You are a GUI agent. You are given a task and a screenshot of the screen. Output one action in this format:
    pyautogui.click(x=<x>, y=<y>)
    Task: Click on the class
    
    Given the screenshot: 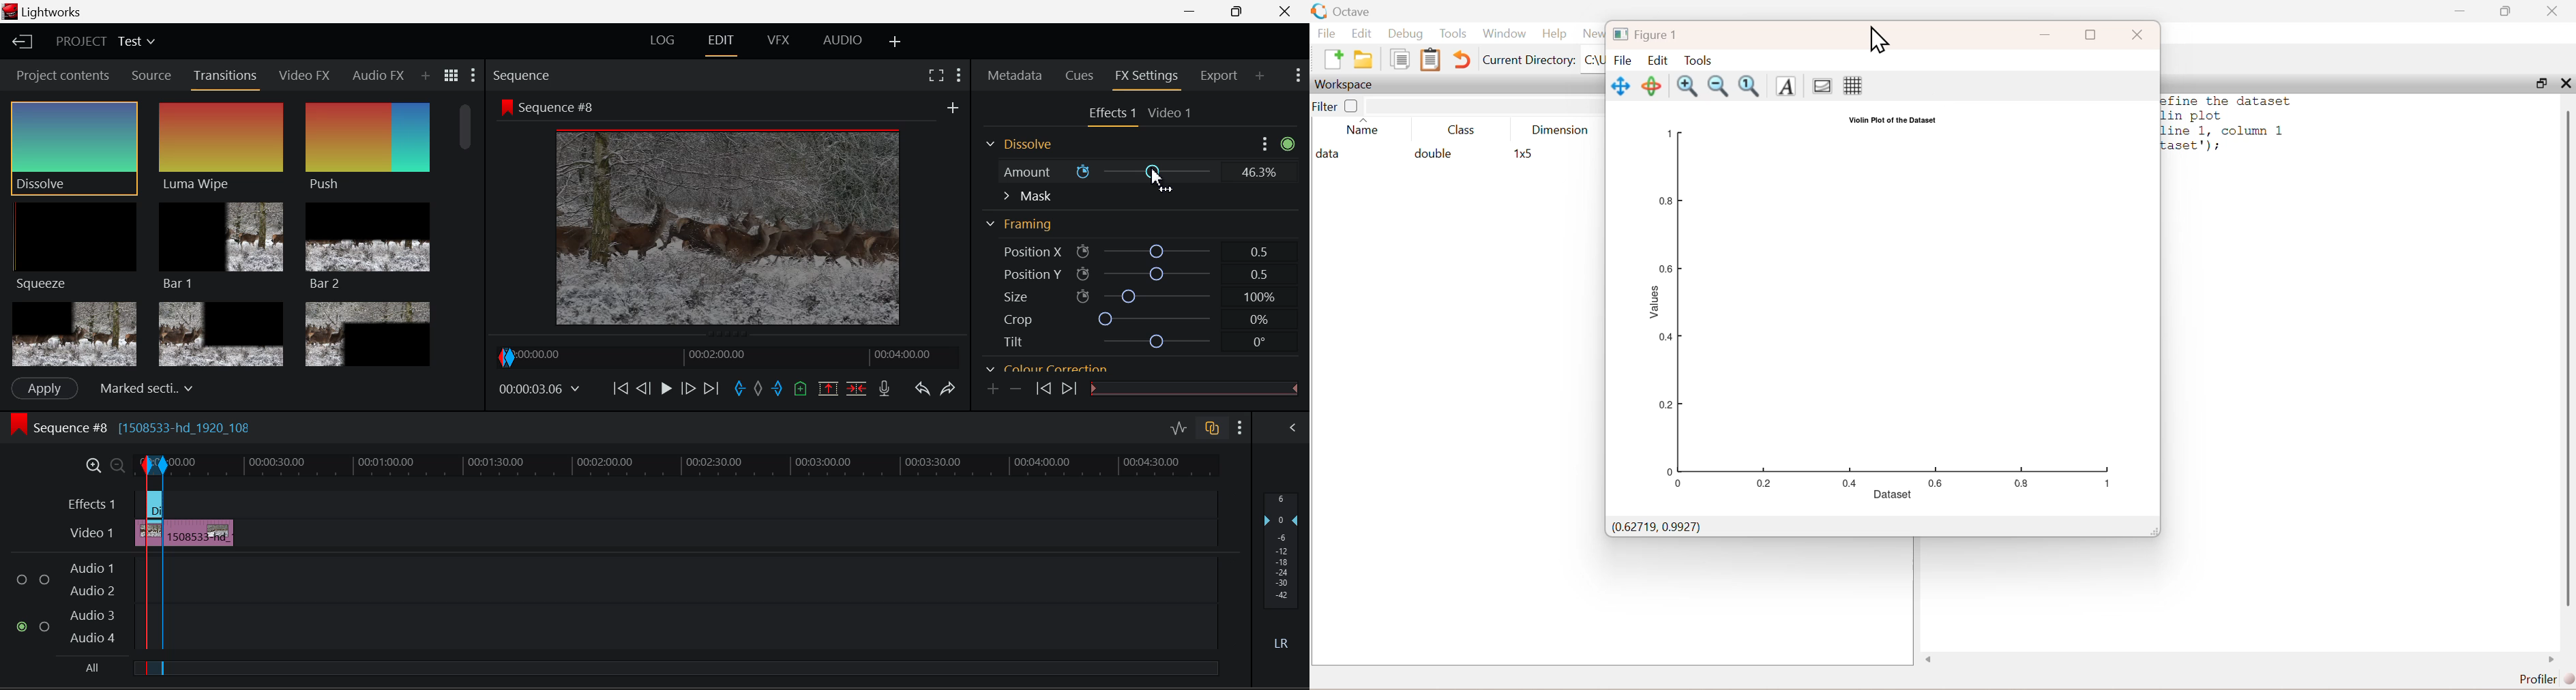 What is the action you would take?
    pyautogui.click(x=1463, y=131)
    